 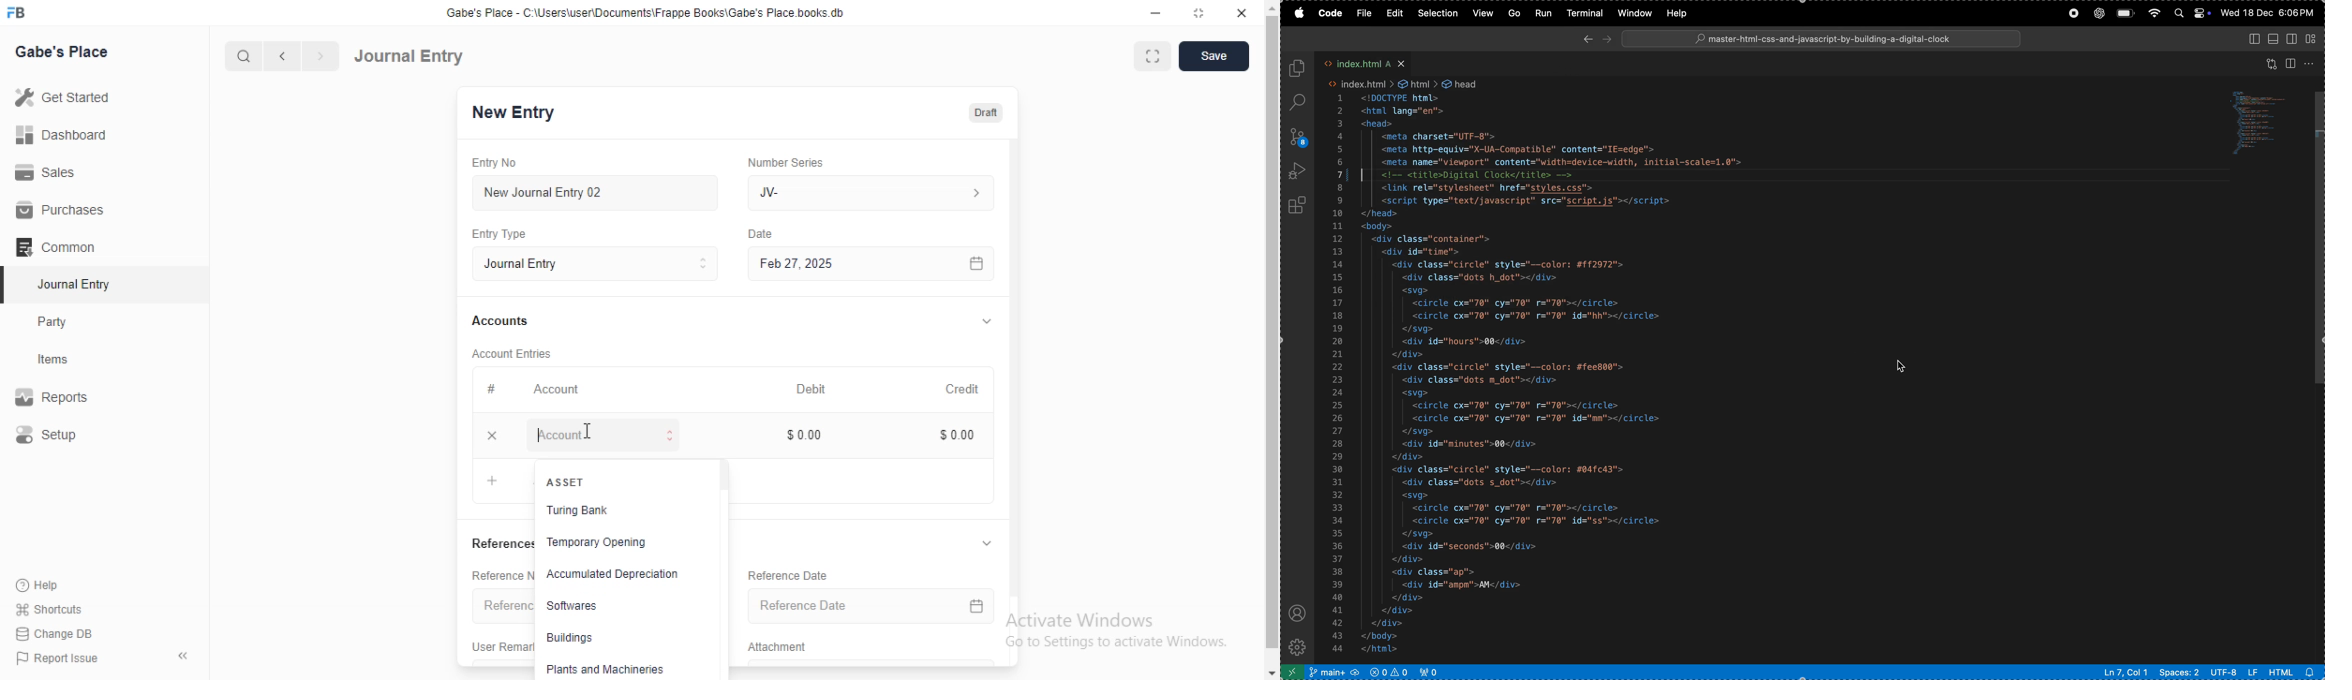 I want to click on Close, so click(x=1241, y=13).